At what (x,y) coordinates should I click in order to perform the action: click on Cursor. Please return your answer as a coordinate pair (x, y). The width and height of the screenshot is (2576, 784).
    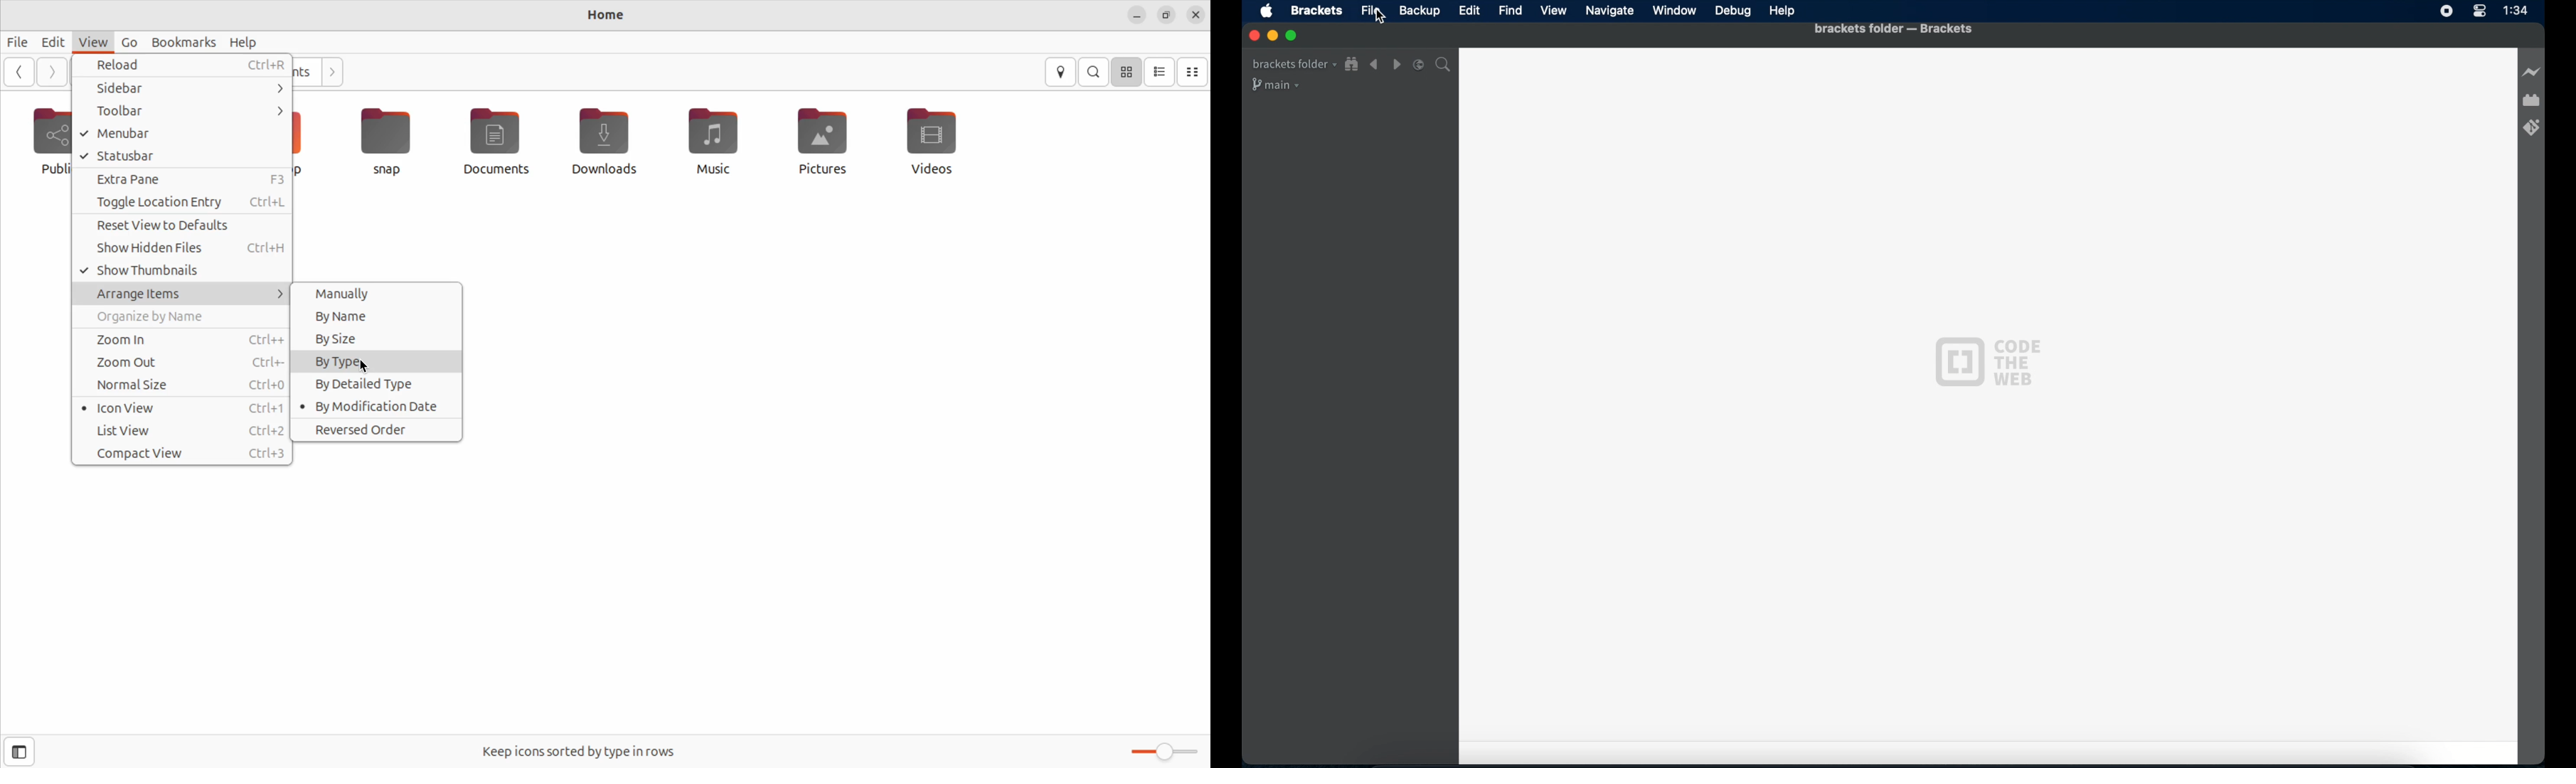
    Looking at the image, I should click on (1383, 18).